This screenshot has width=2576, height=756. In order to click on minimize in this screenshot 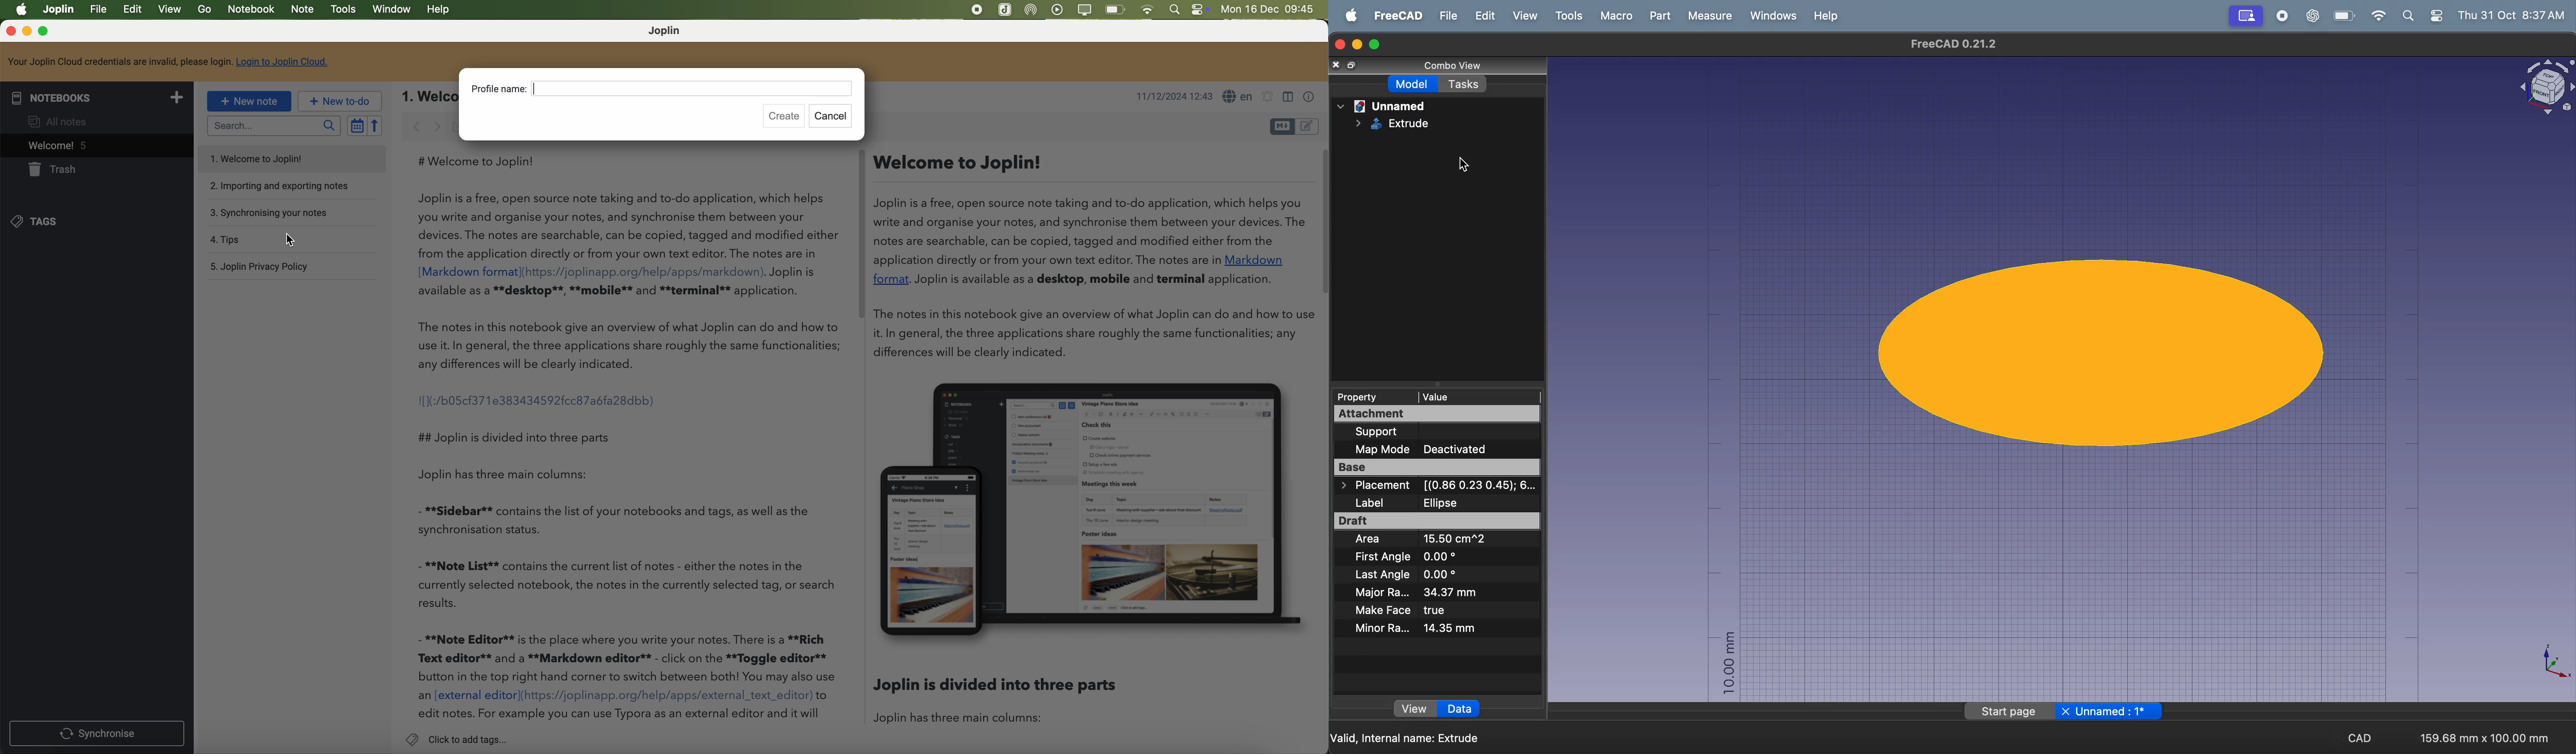, I will do `click(1359, 46)`.